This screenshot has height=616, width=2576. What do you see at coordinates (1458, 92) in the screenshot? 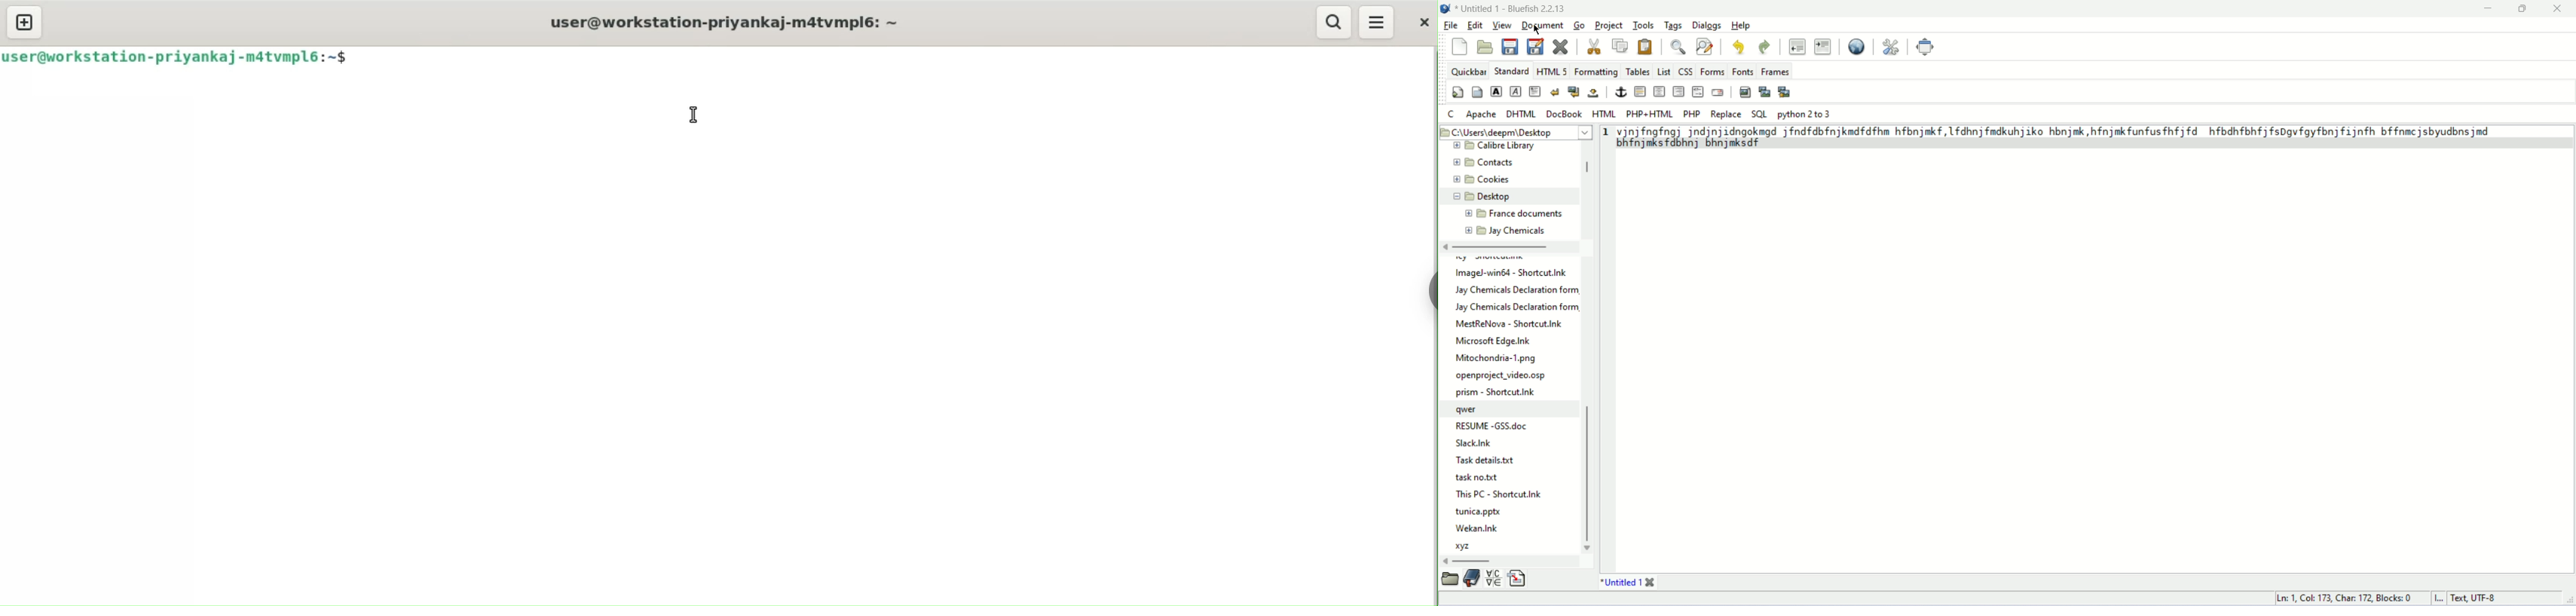
I see `quickstart` at bounding box center [1458, 92].